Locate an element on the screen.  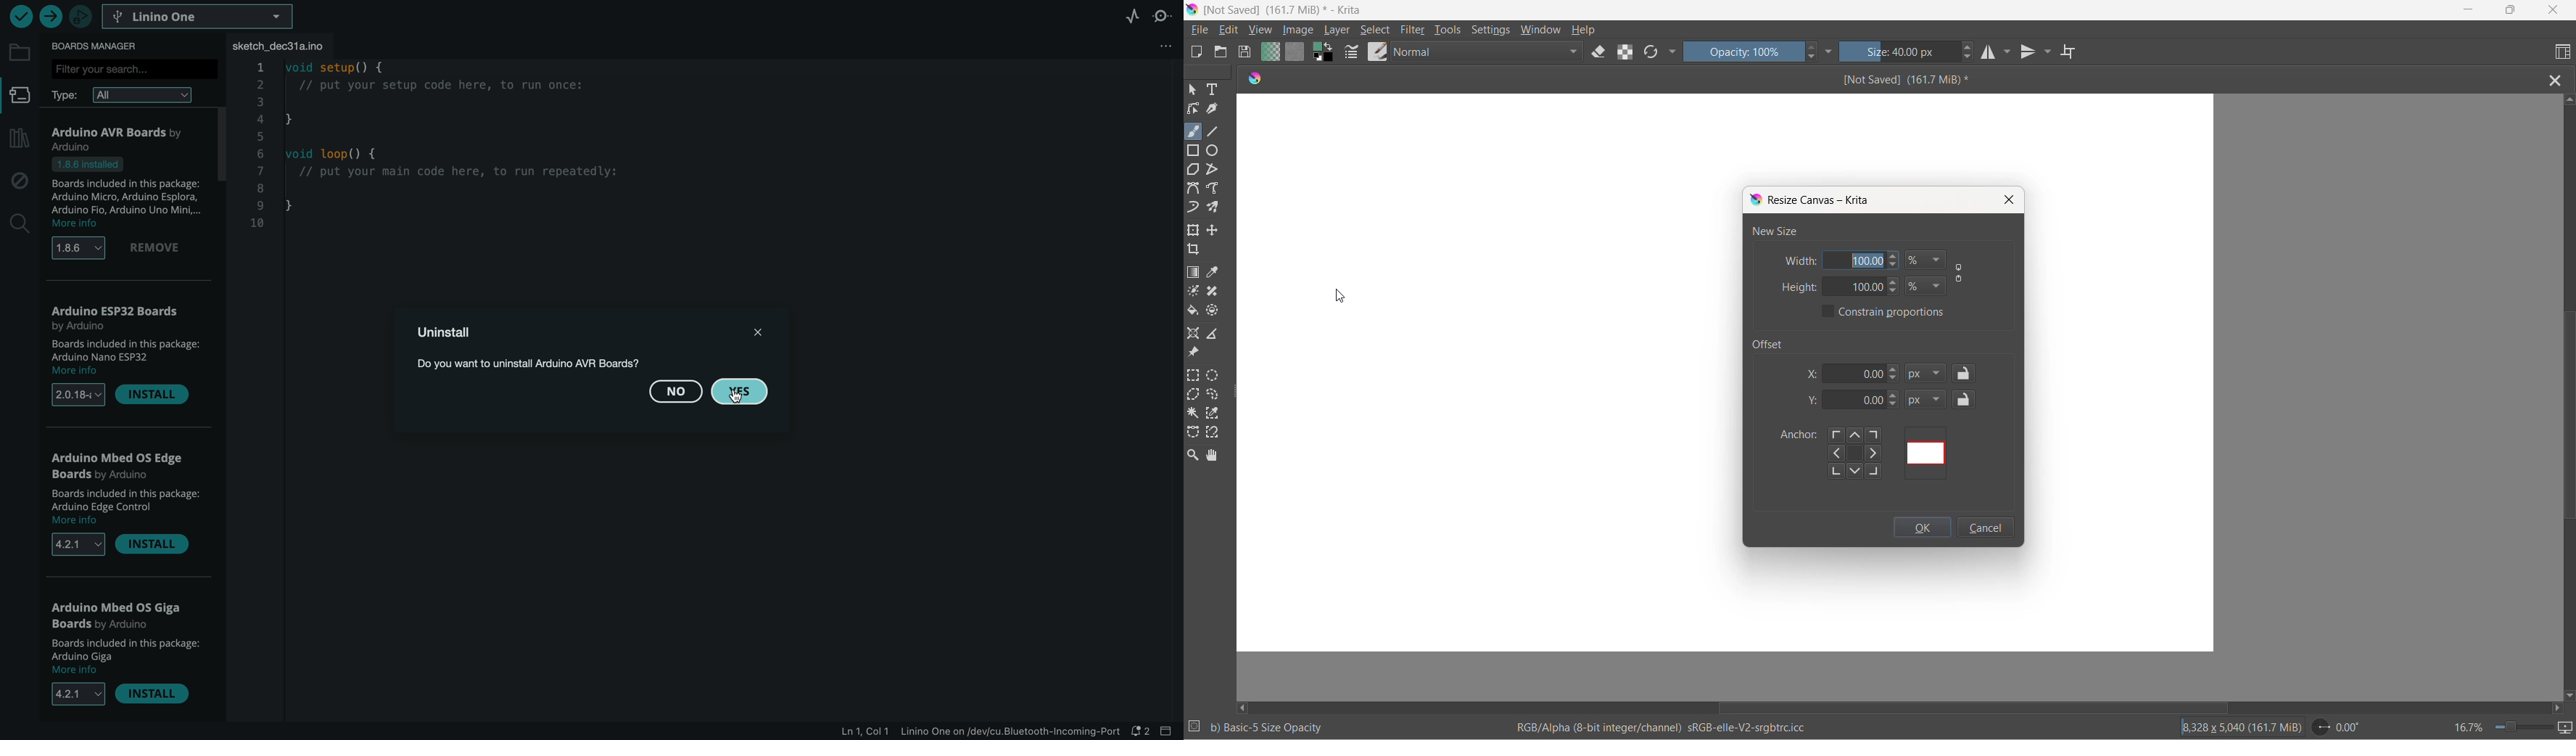
freehand selection tool is located at coordinates (1215, 395).